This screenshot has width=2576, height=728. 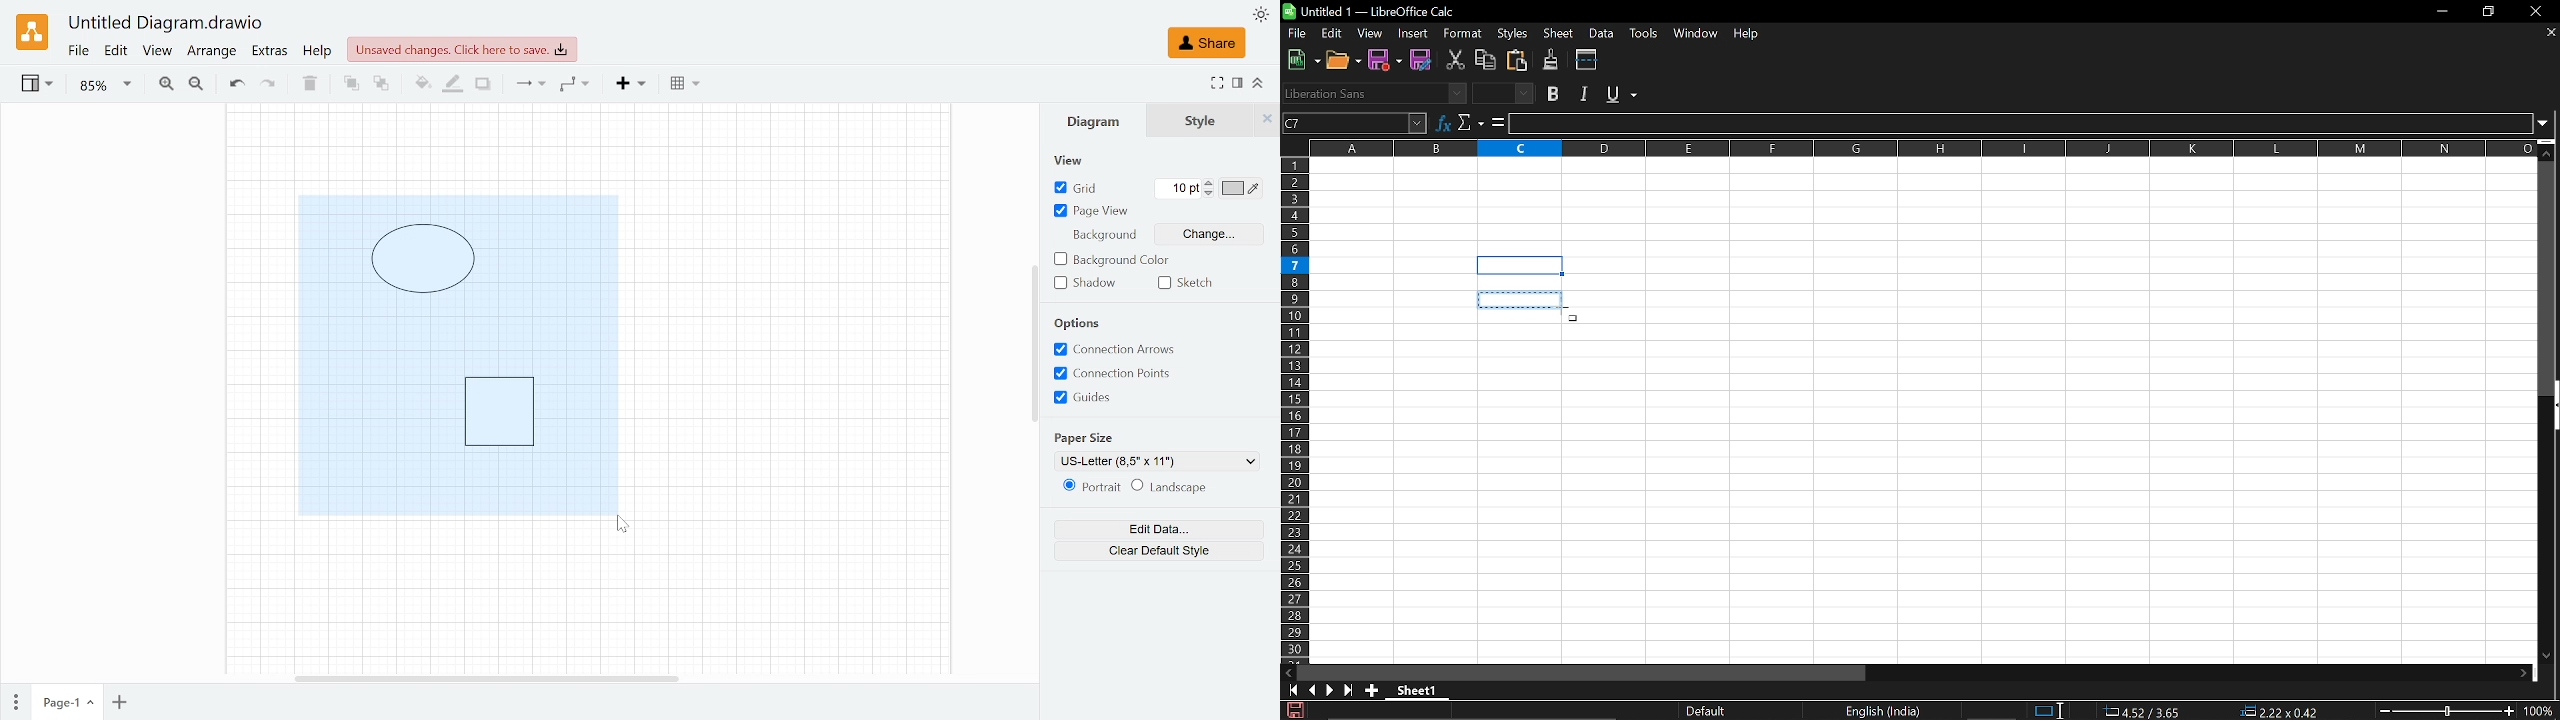 I want to click on File, so click(x=1296, y=33).